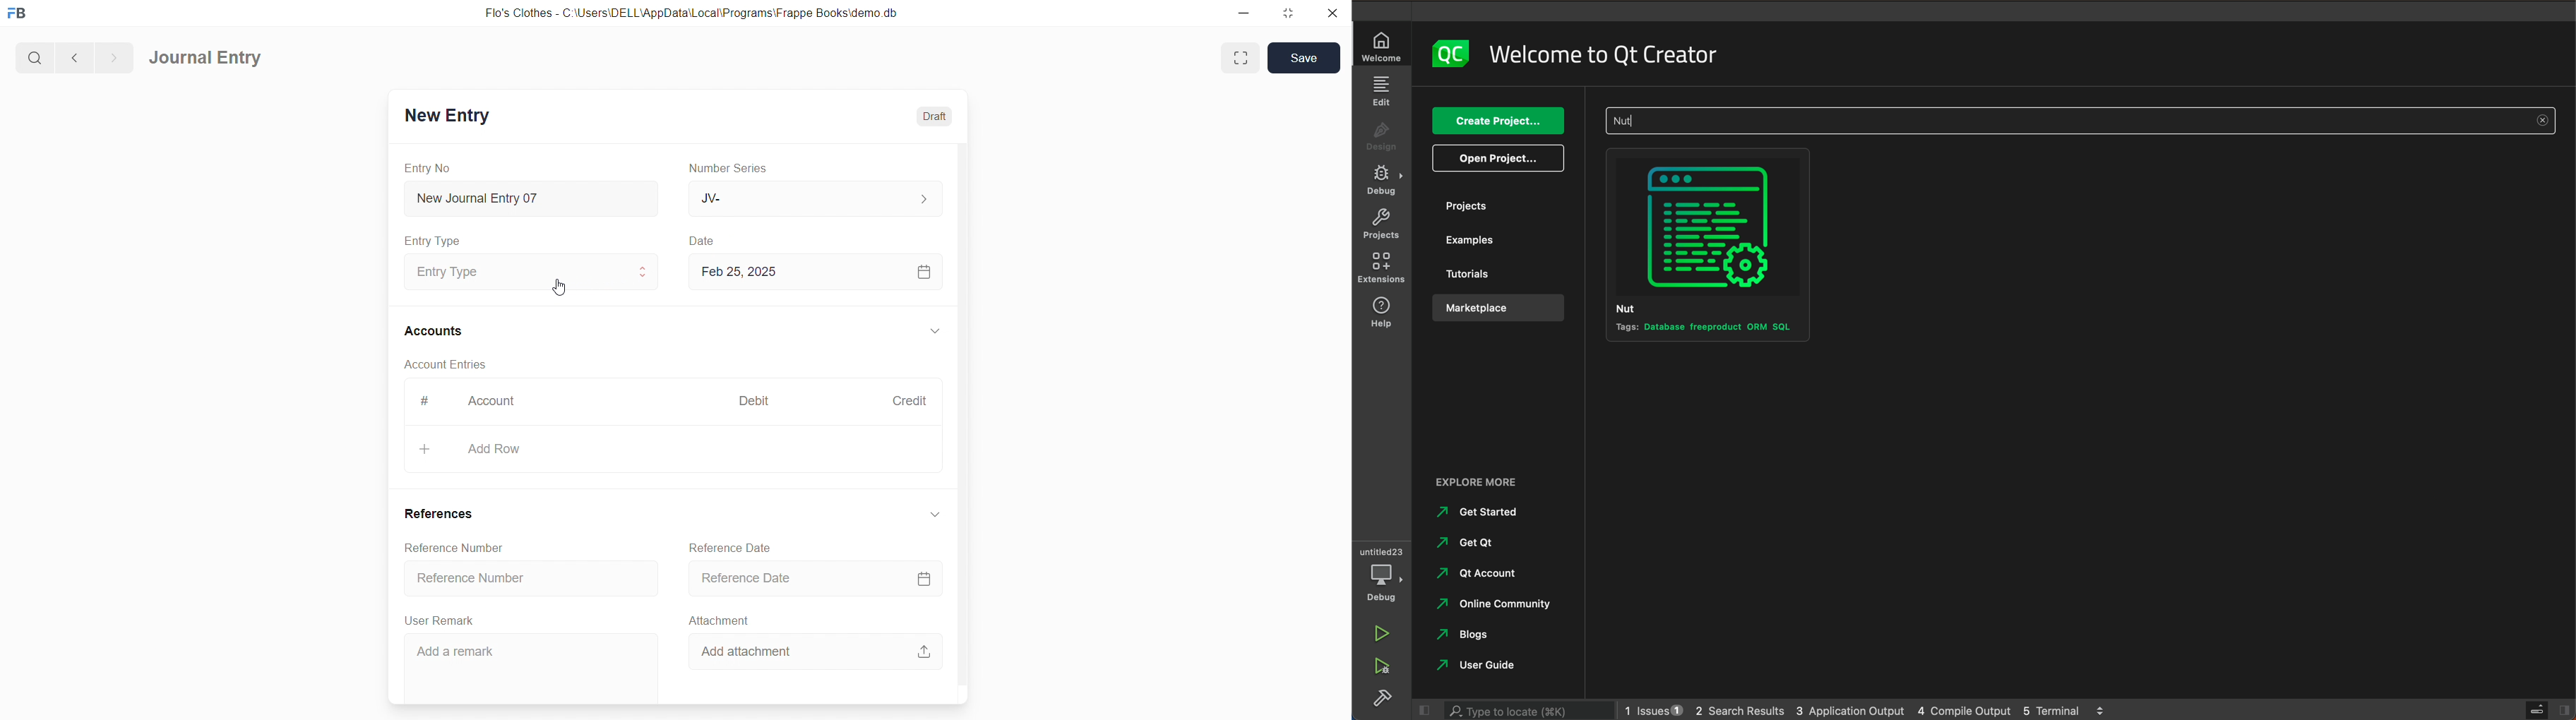 Image resolution: width=2576 pixels, height=728 pixels. I want to click on Entry No, so click(428, 167).